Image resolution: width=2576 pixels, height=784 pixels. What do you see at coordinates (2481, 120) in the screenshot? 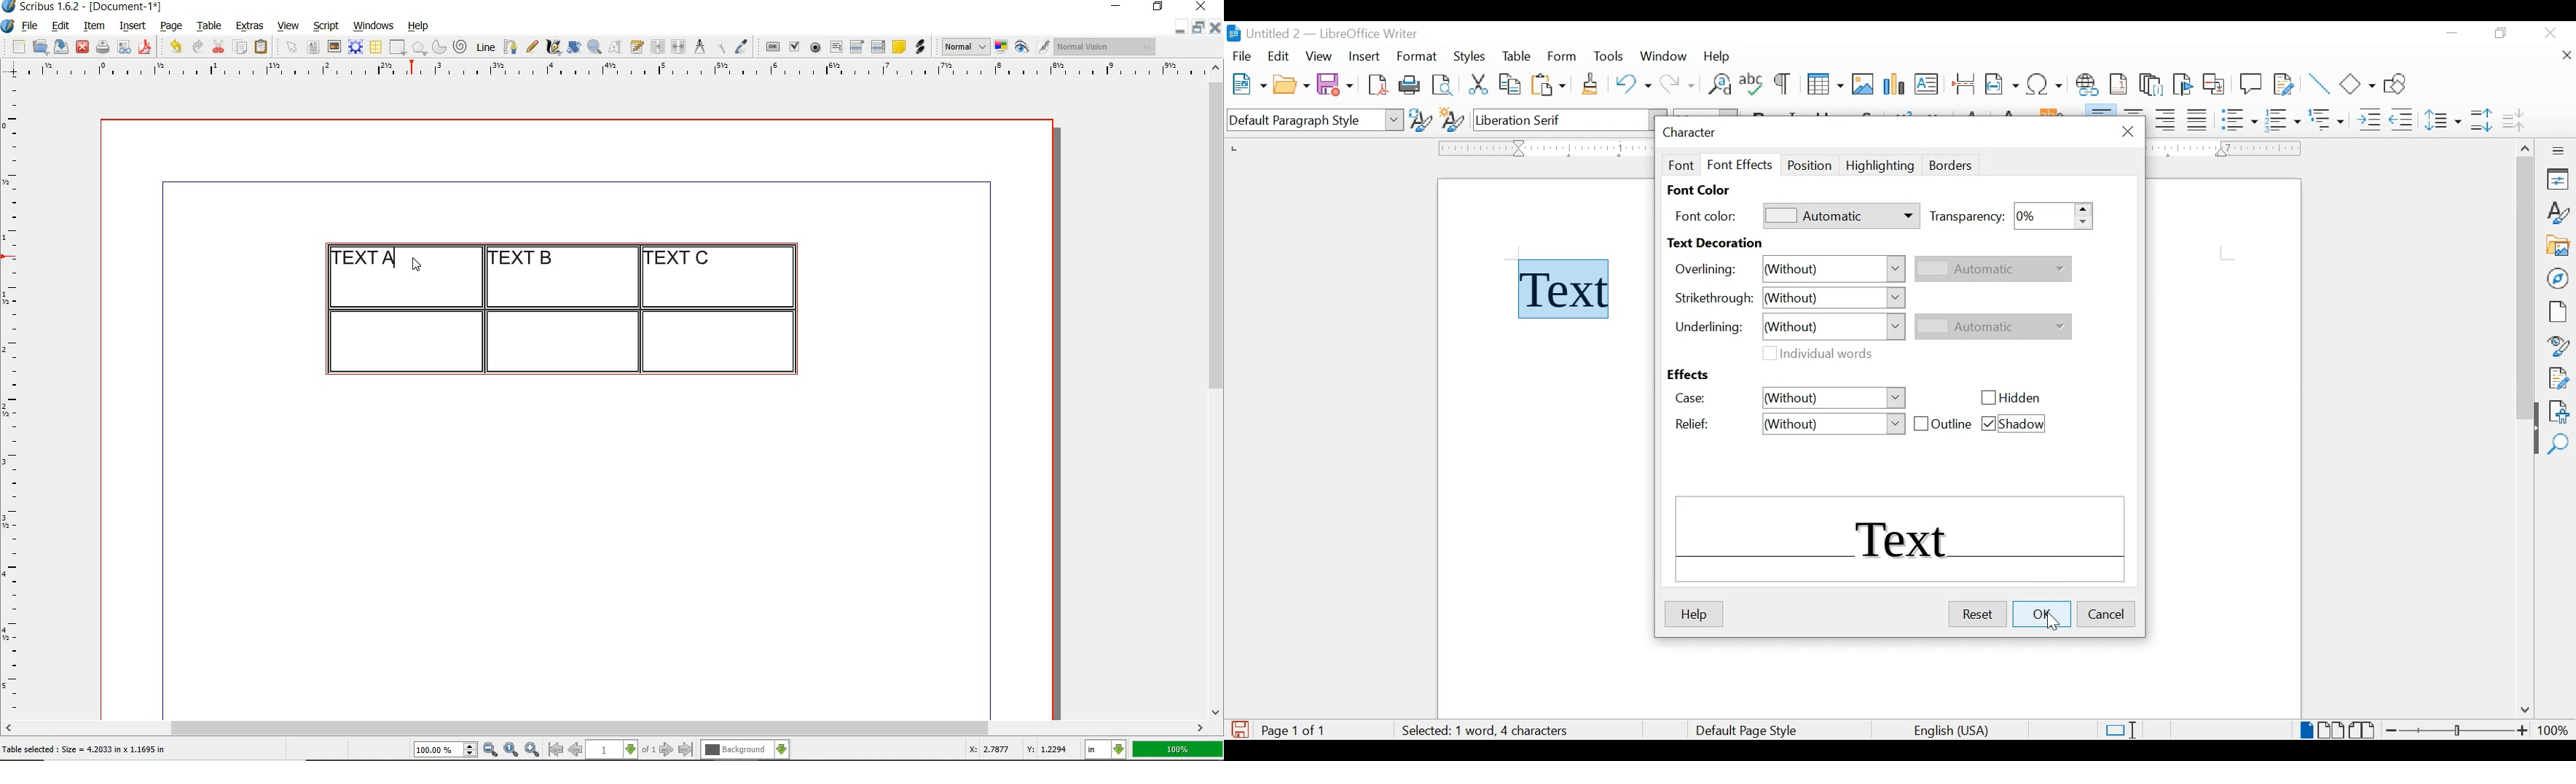
I see `increase paragraph spacing` at bounding box center [2481, 120].